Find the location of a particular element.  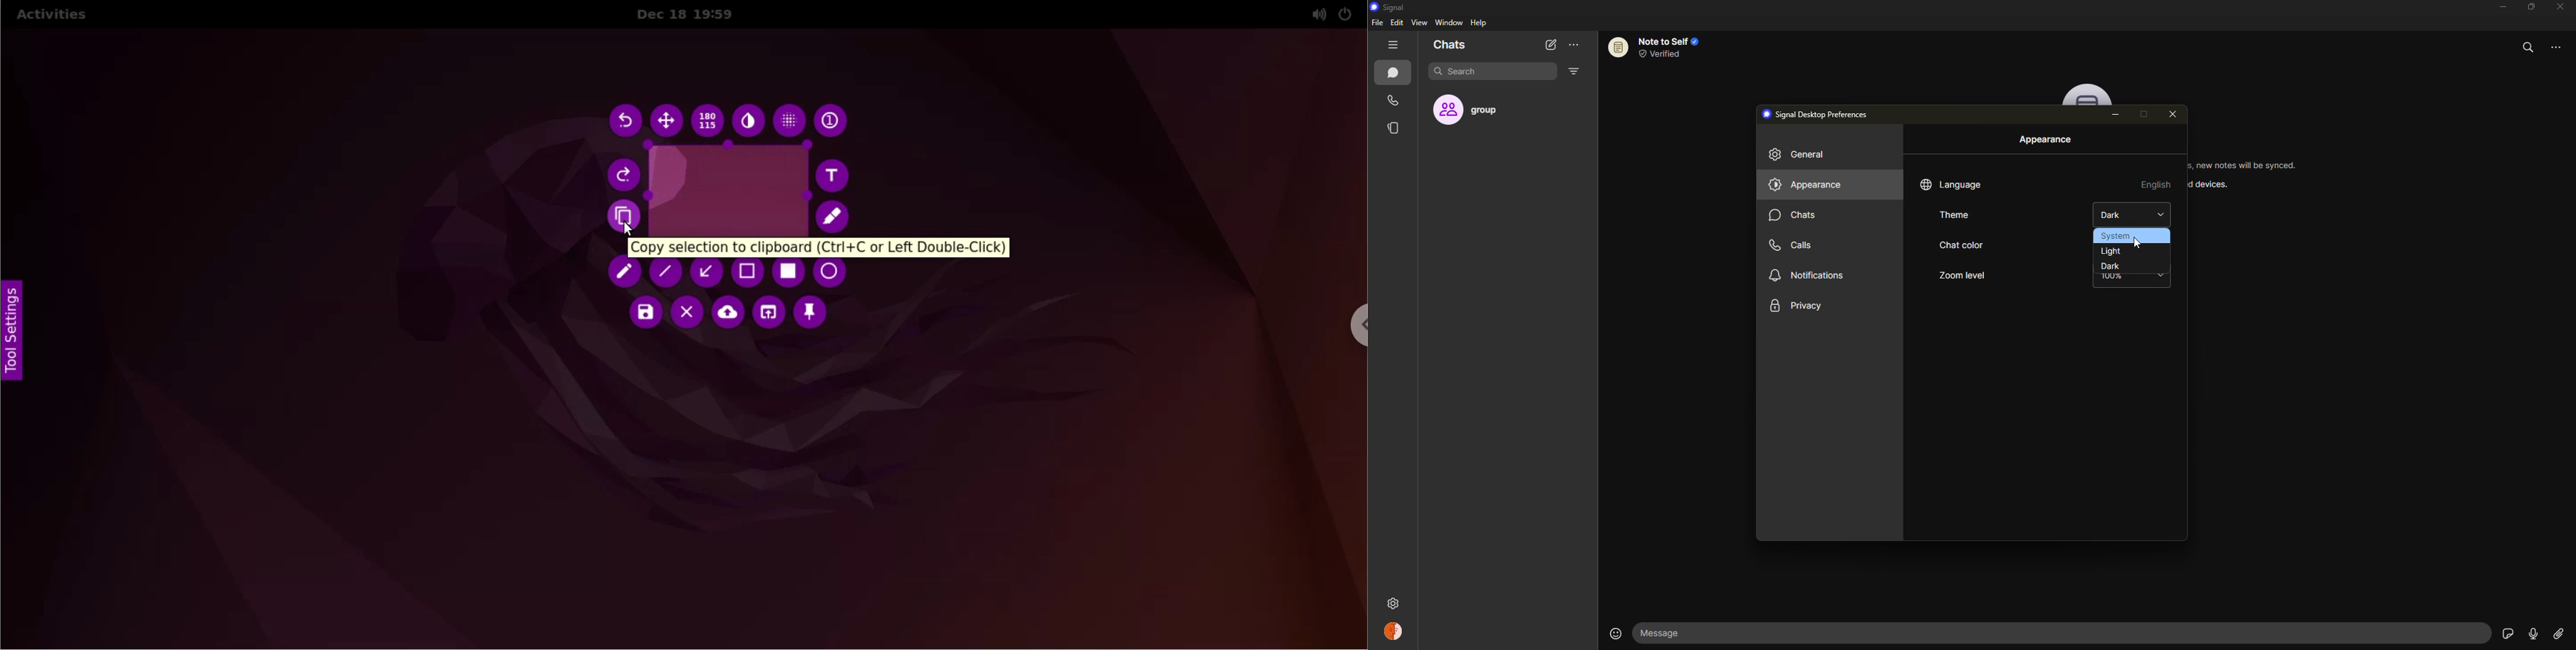

filter is located at coordinates (1573, 72).